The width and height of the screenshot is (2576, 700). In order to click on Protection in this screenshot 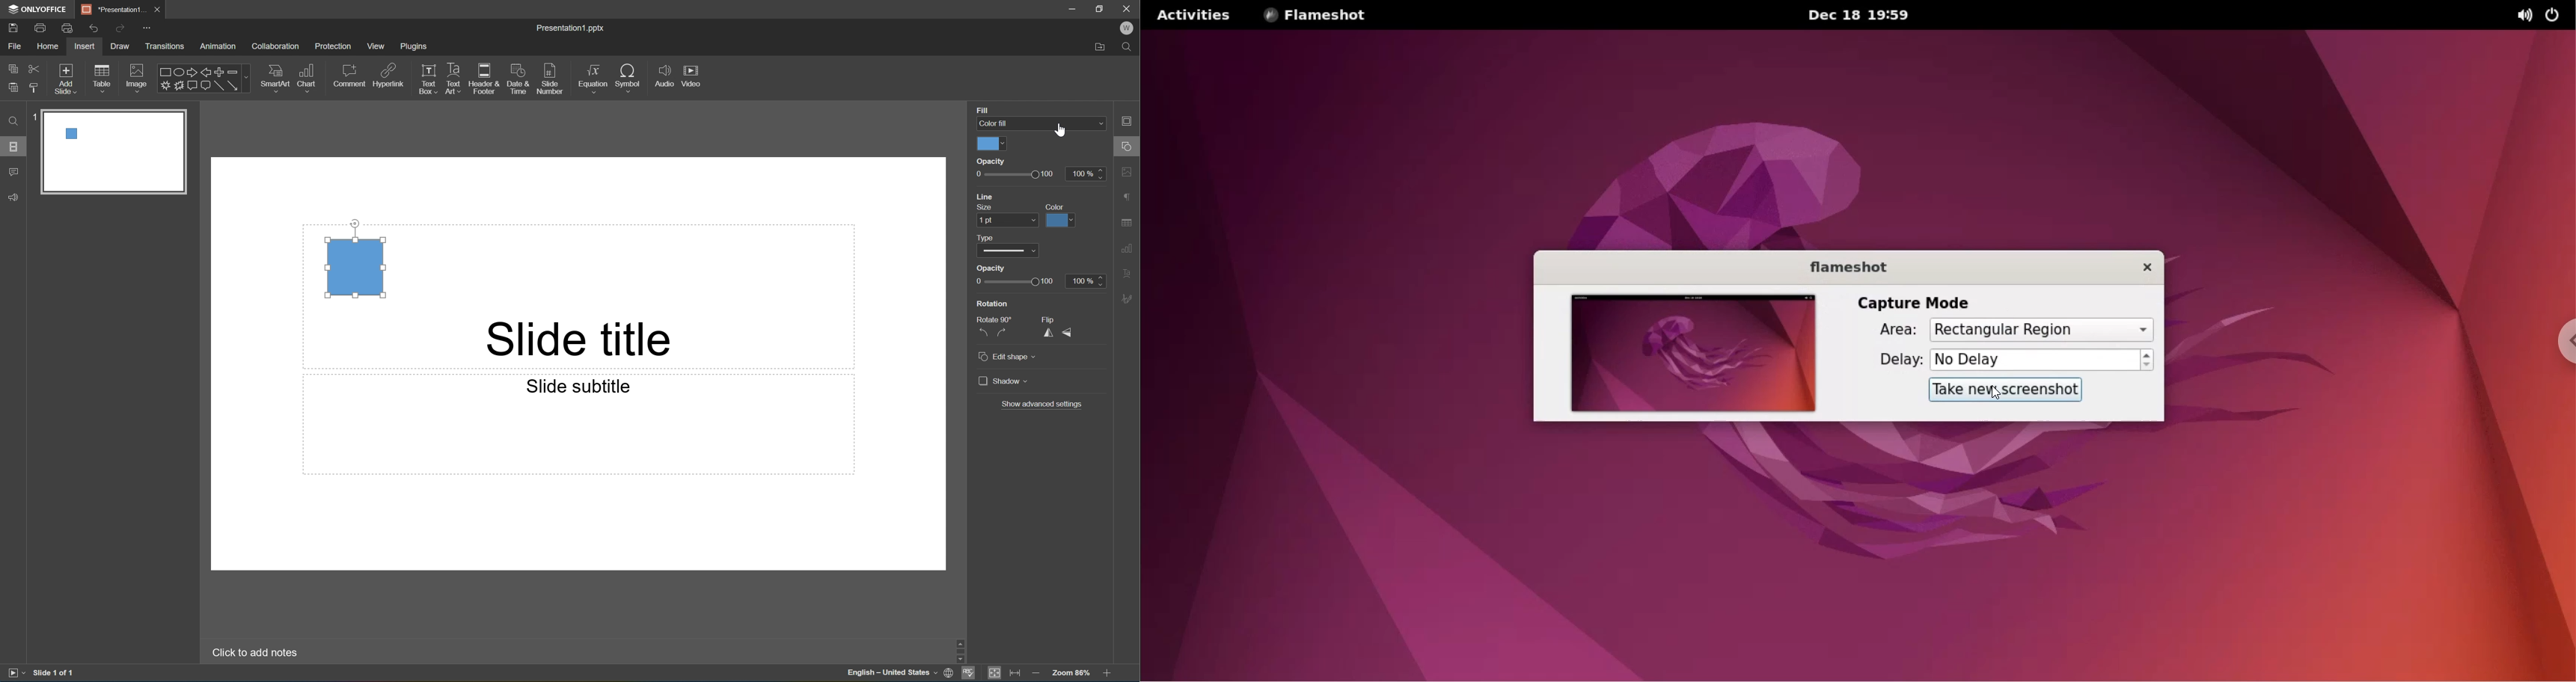, I will do `click(333, 46)`.